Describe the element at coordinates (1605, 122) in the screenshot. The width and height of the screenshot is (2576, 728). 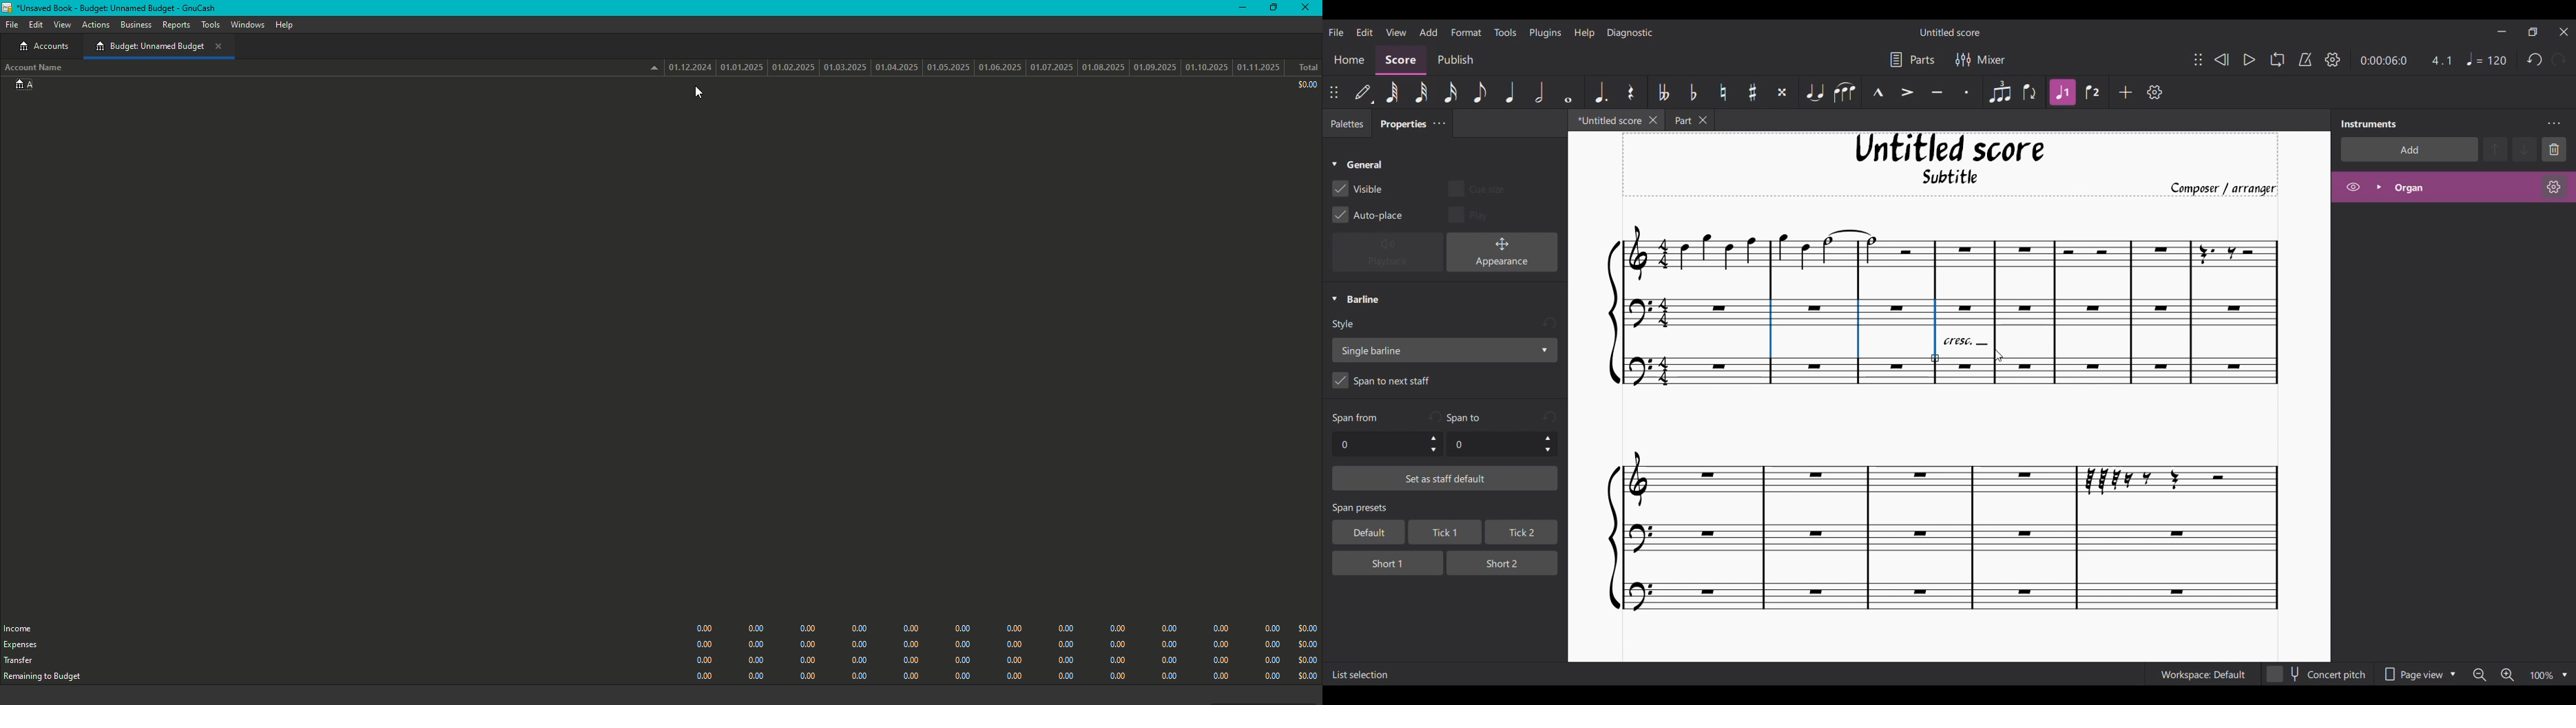
I see `Current tab highlighted` at that location.